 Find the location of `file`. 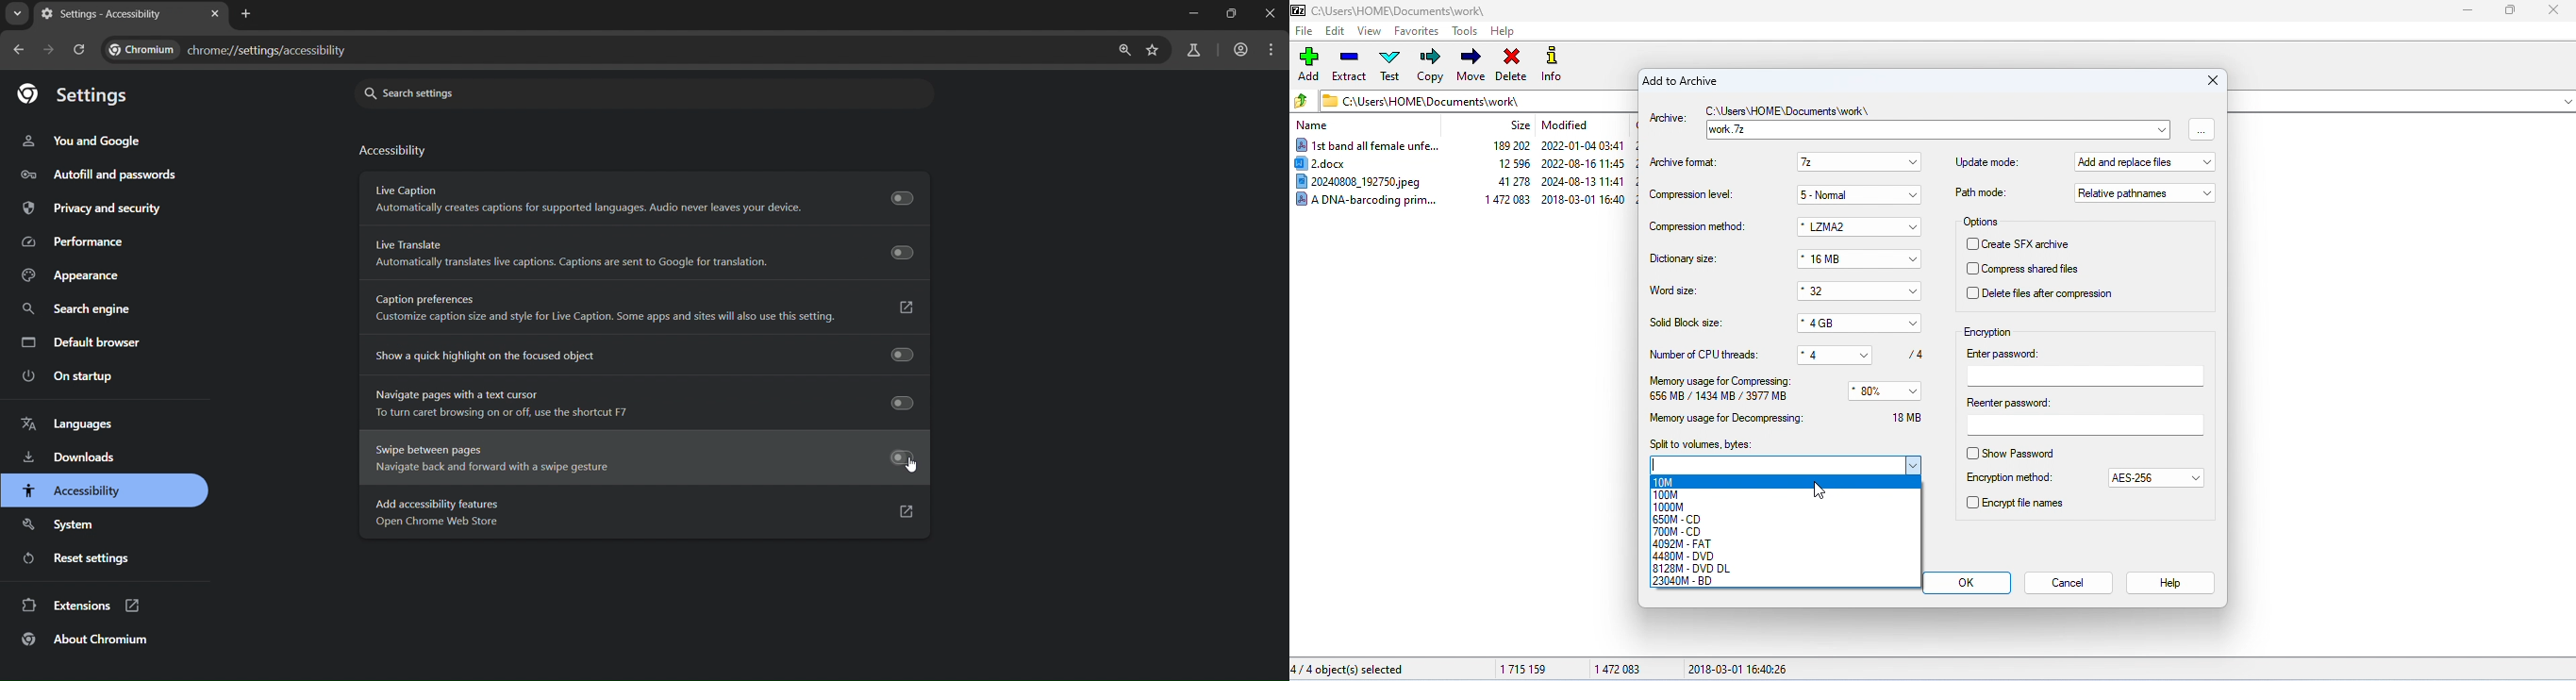

file is located at coordinates (1304, 30).